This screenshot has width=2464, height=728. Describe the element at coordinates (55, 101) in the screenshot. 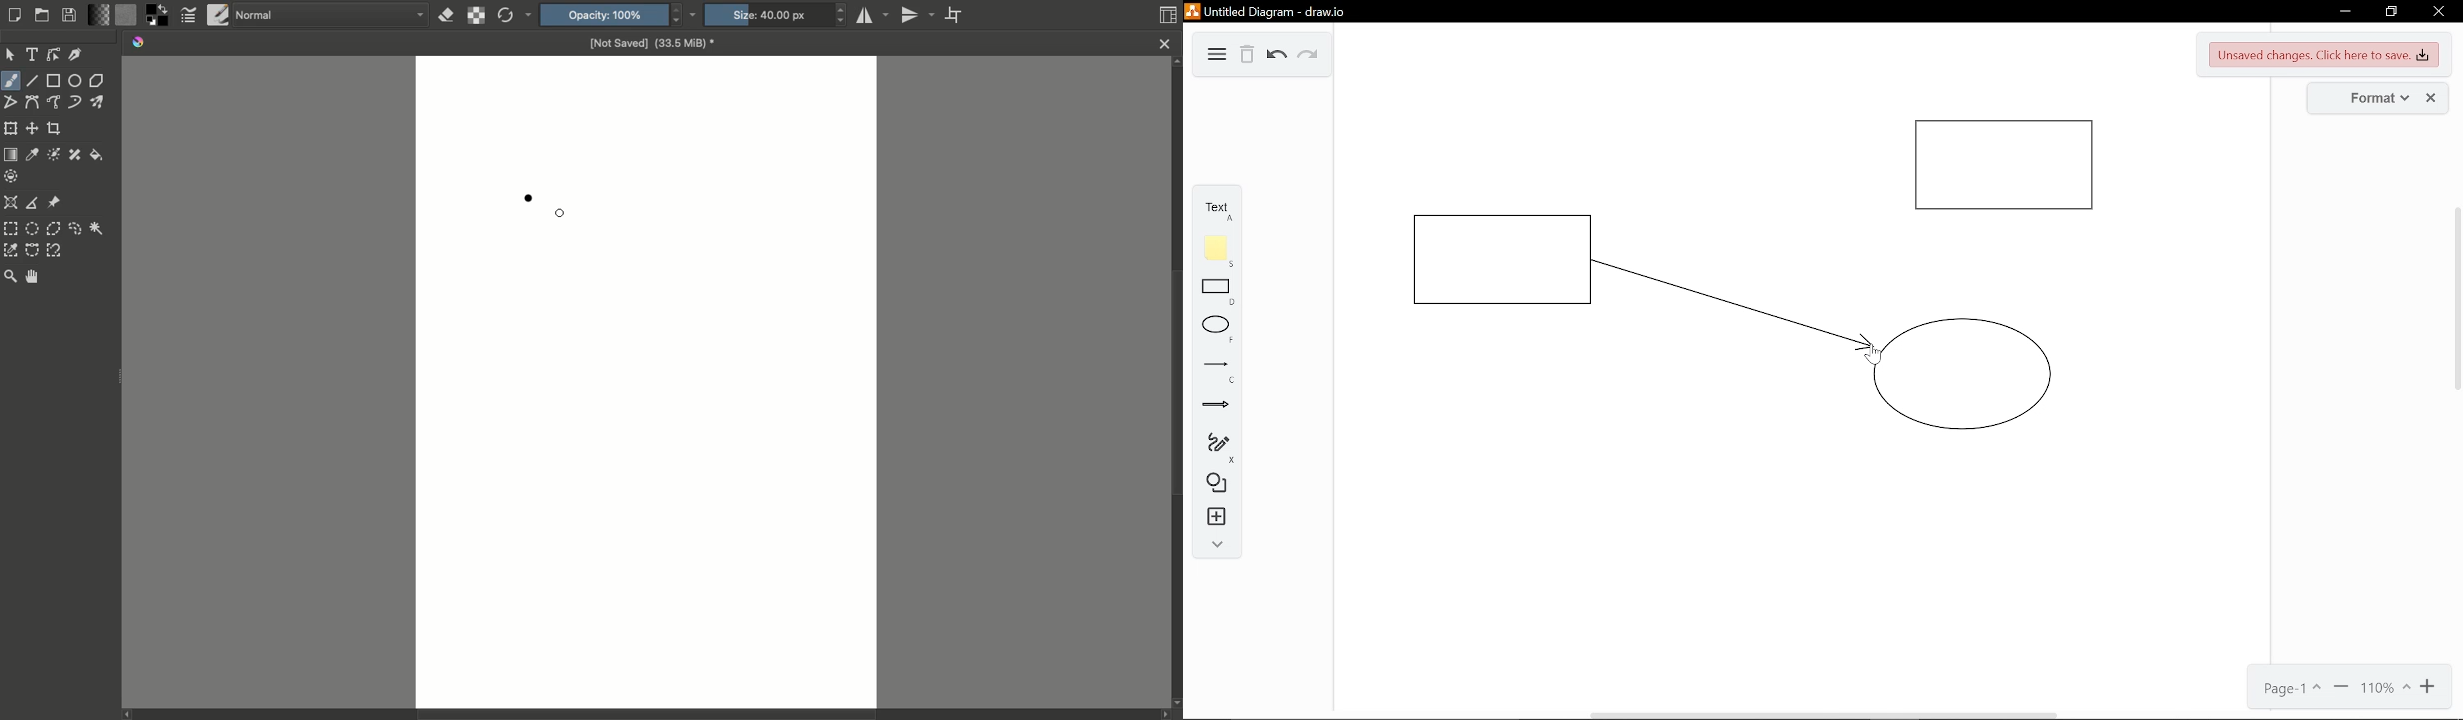

I see `Freehand path` at that location.